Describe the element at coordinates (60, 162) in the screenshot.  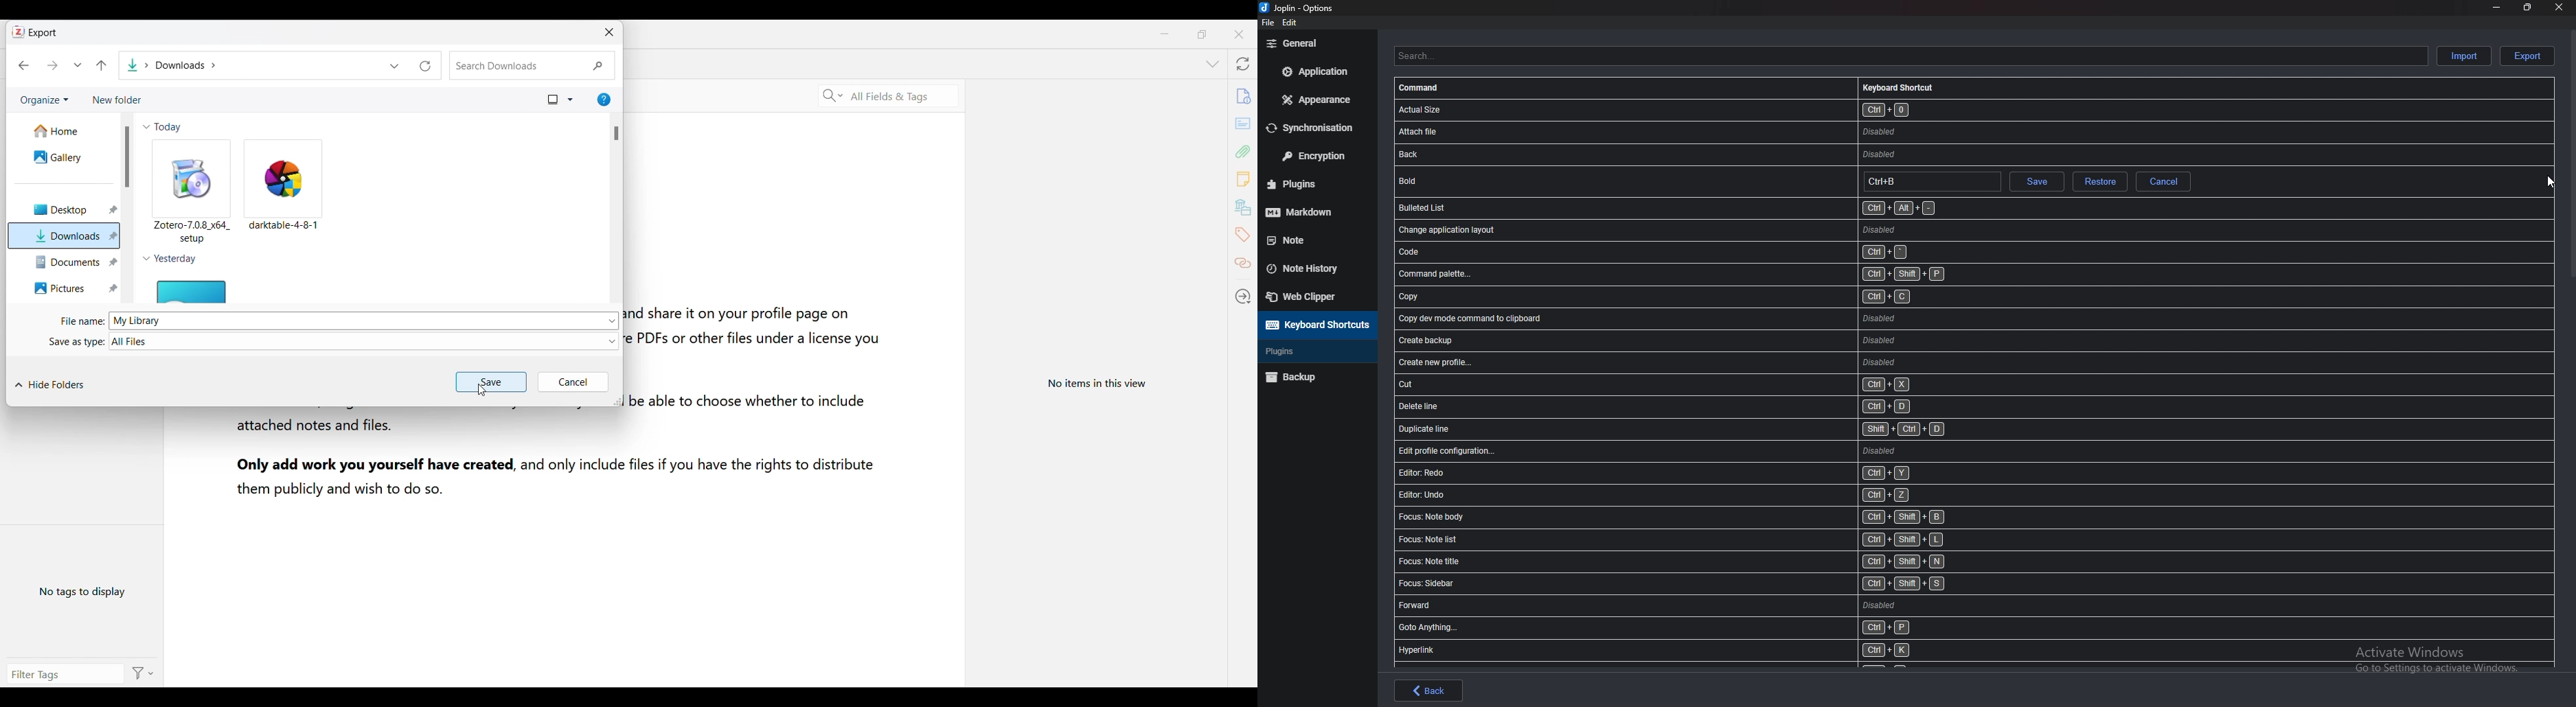
I see `Gallery` at that location.